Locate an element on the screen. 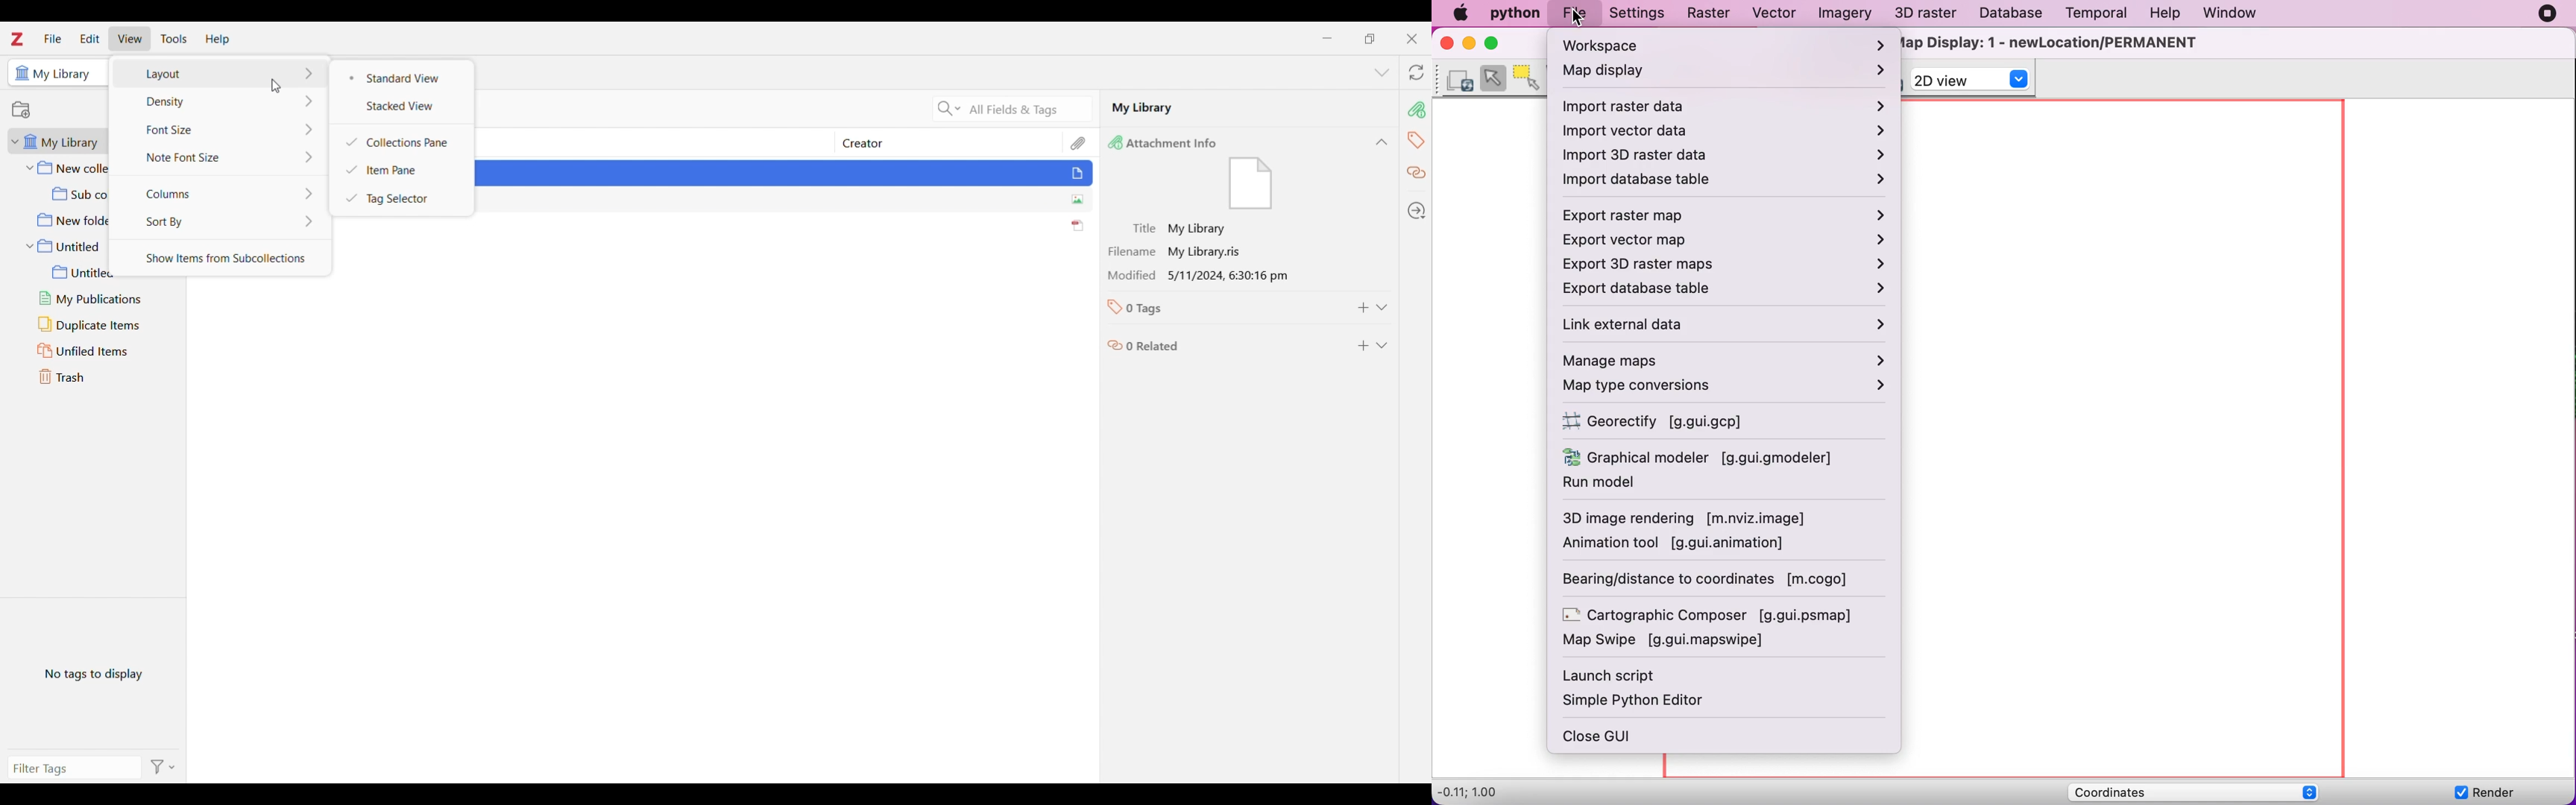 The image size is (2576, 812). Minimize is located at coordinates (1327, 38).